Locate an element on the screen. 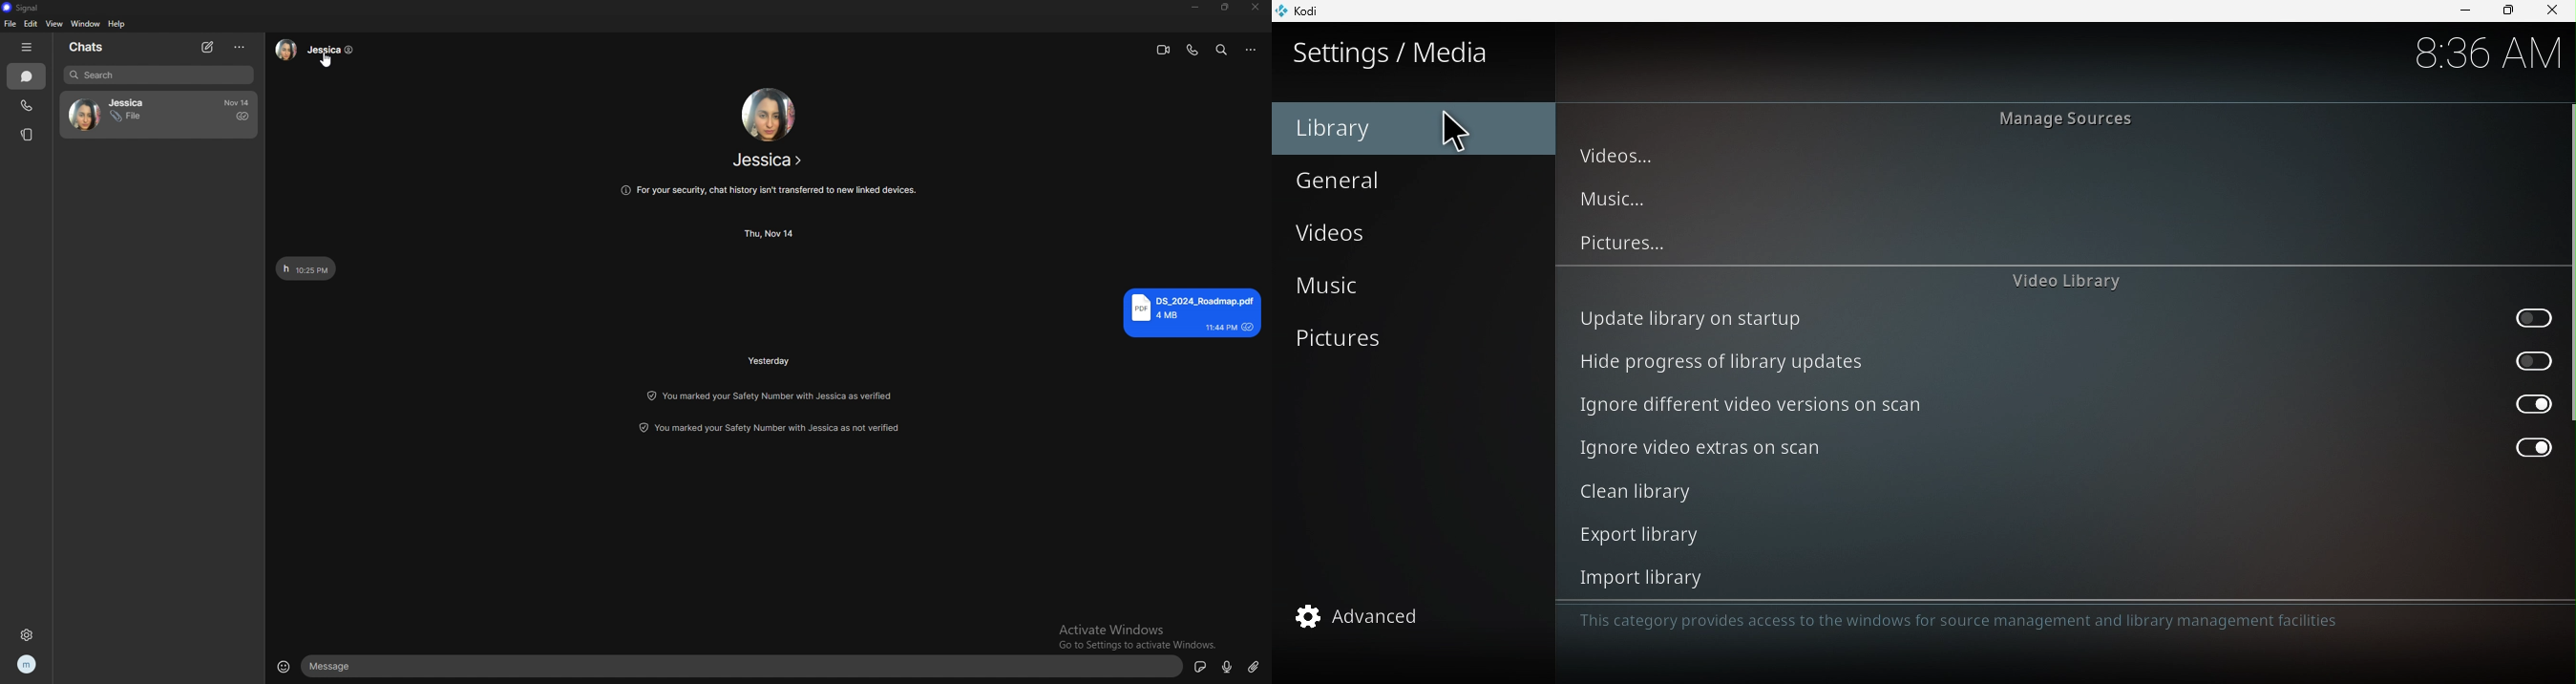  new chat is located at coordinates (206, 46).